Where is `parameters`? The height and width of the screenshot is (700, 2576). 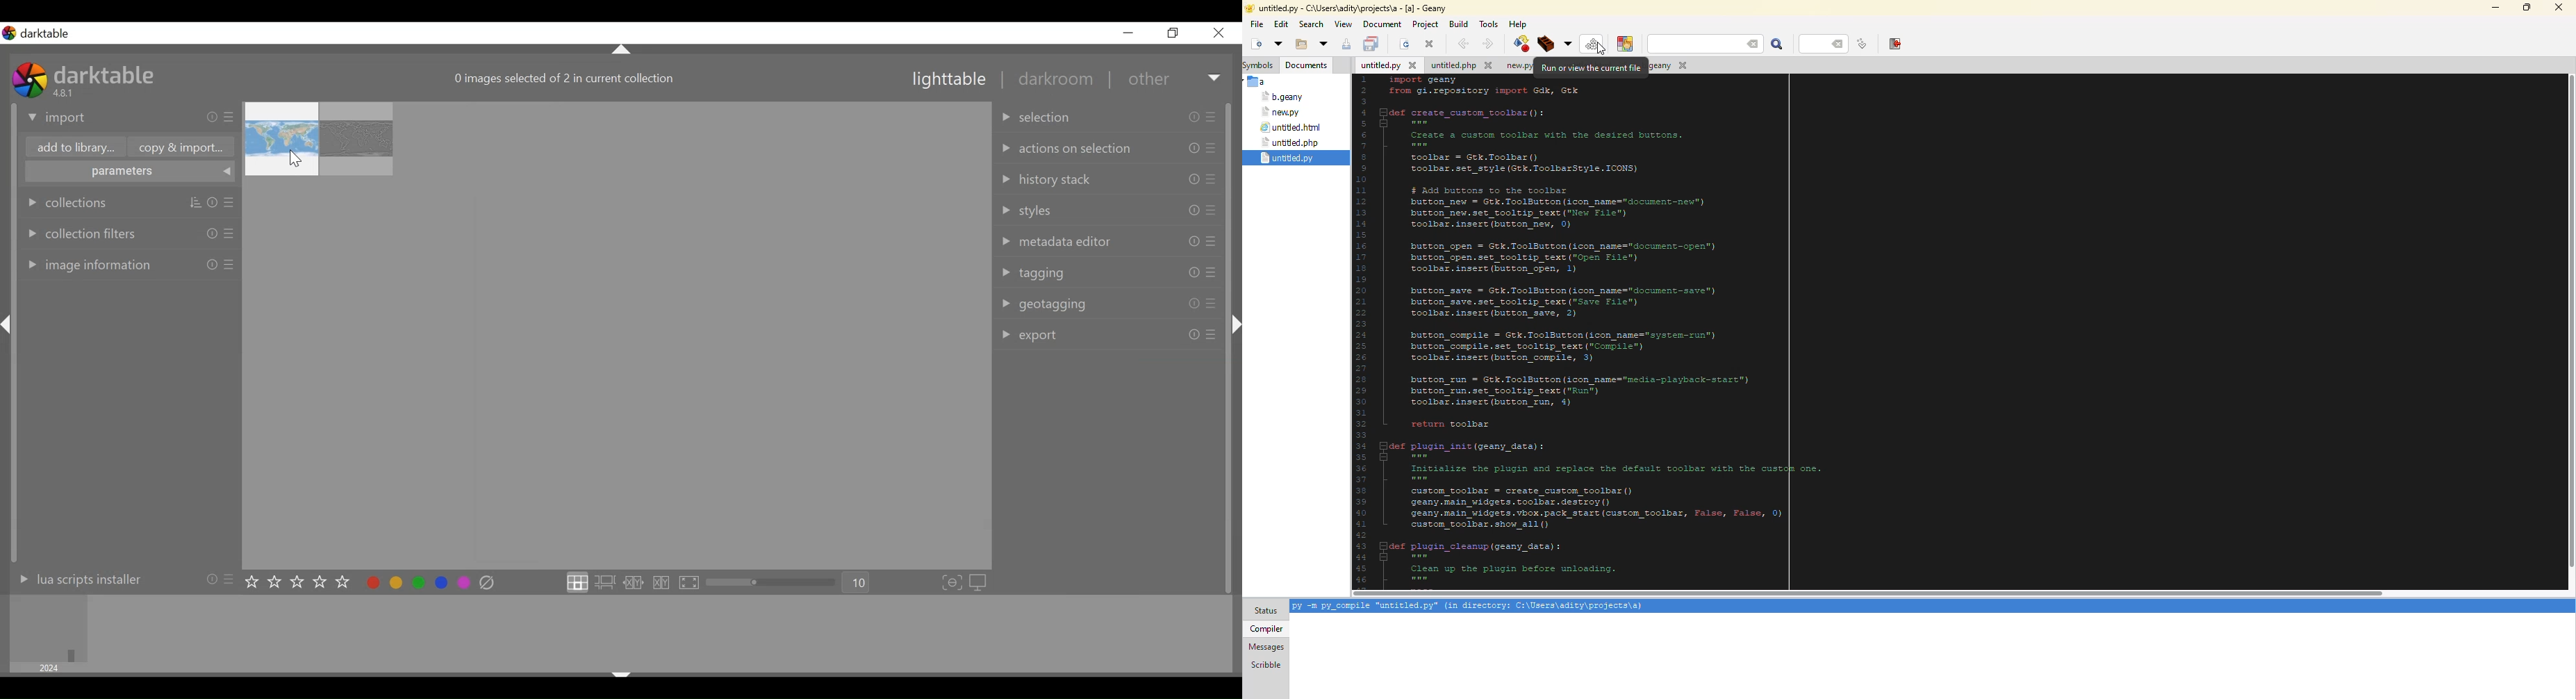 parameters is located at coordinates (127, 172).